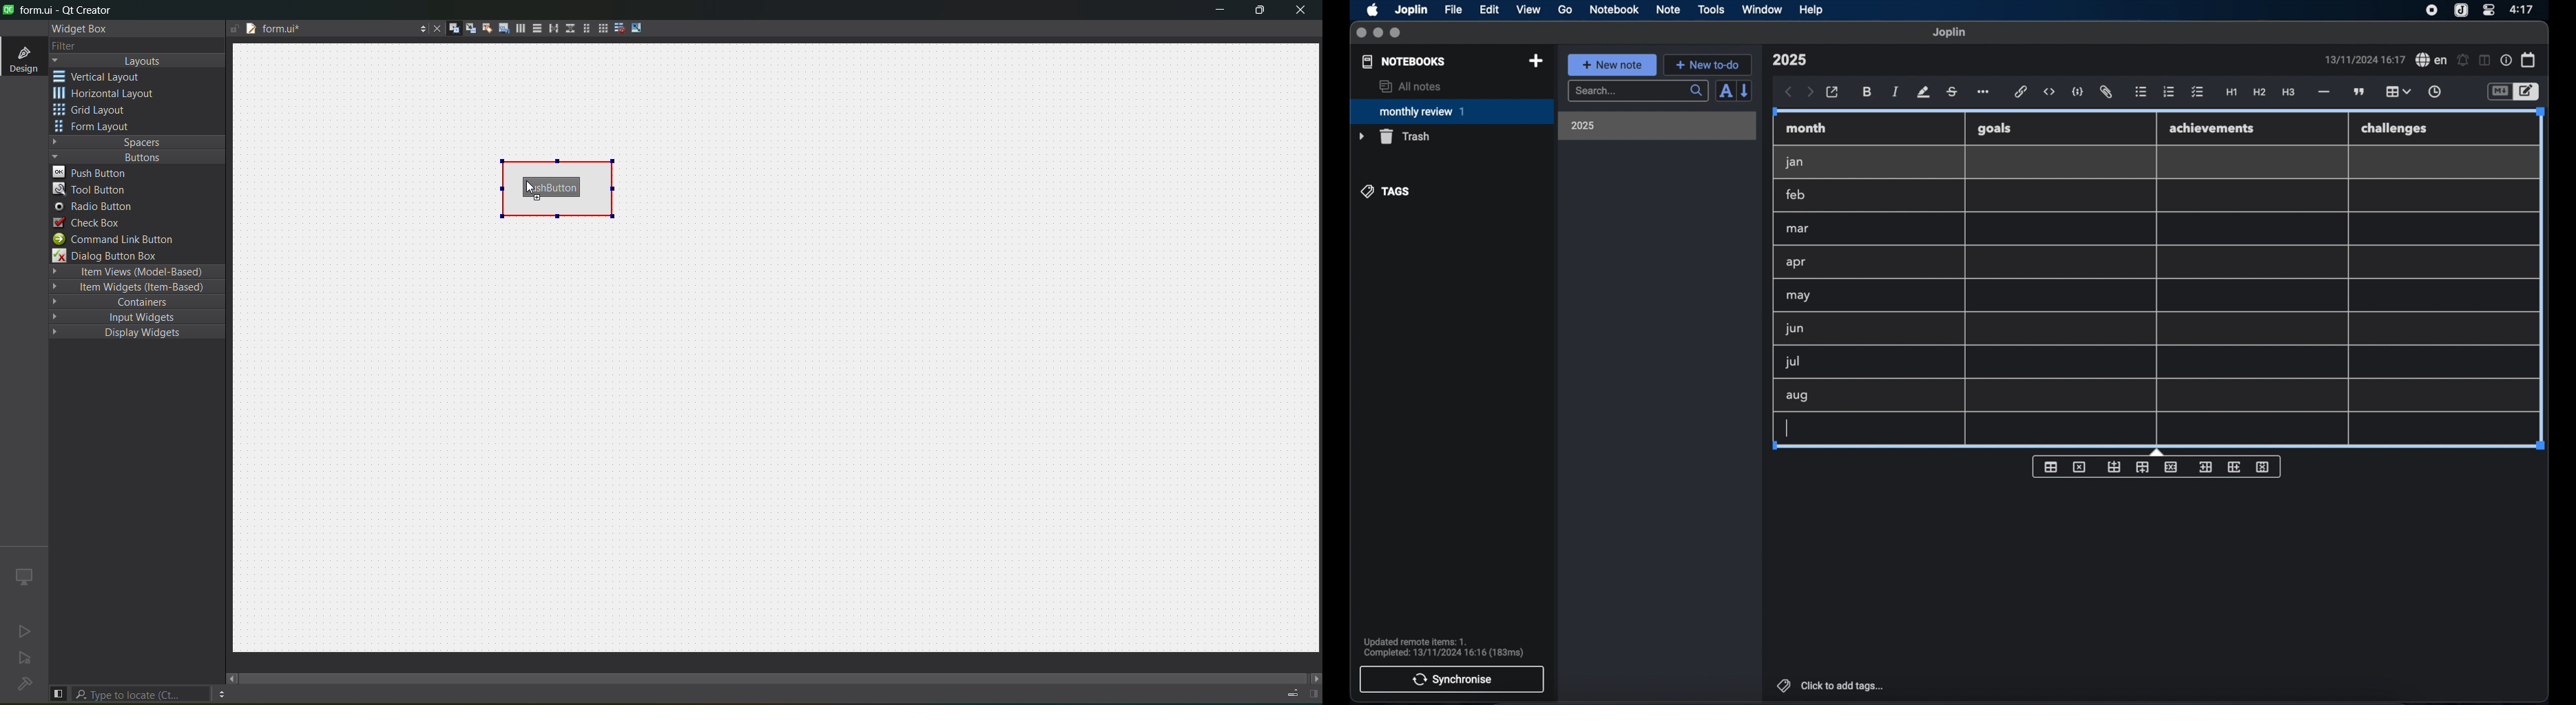 This screenshot has height=728, width=2576. What do you see at coordinates (1386, 191) in the screenshot?
I see `tags` at bounding box center [1386, 191].